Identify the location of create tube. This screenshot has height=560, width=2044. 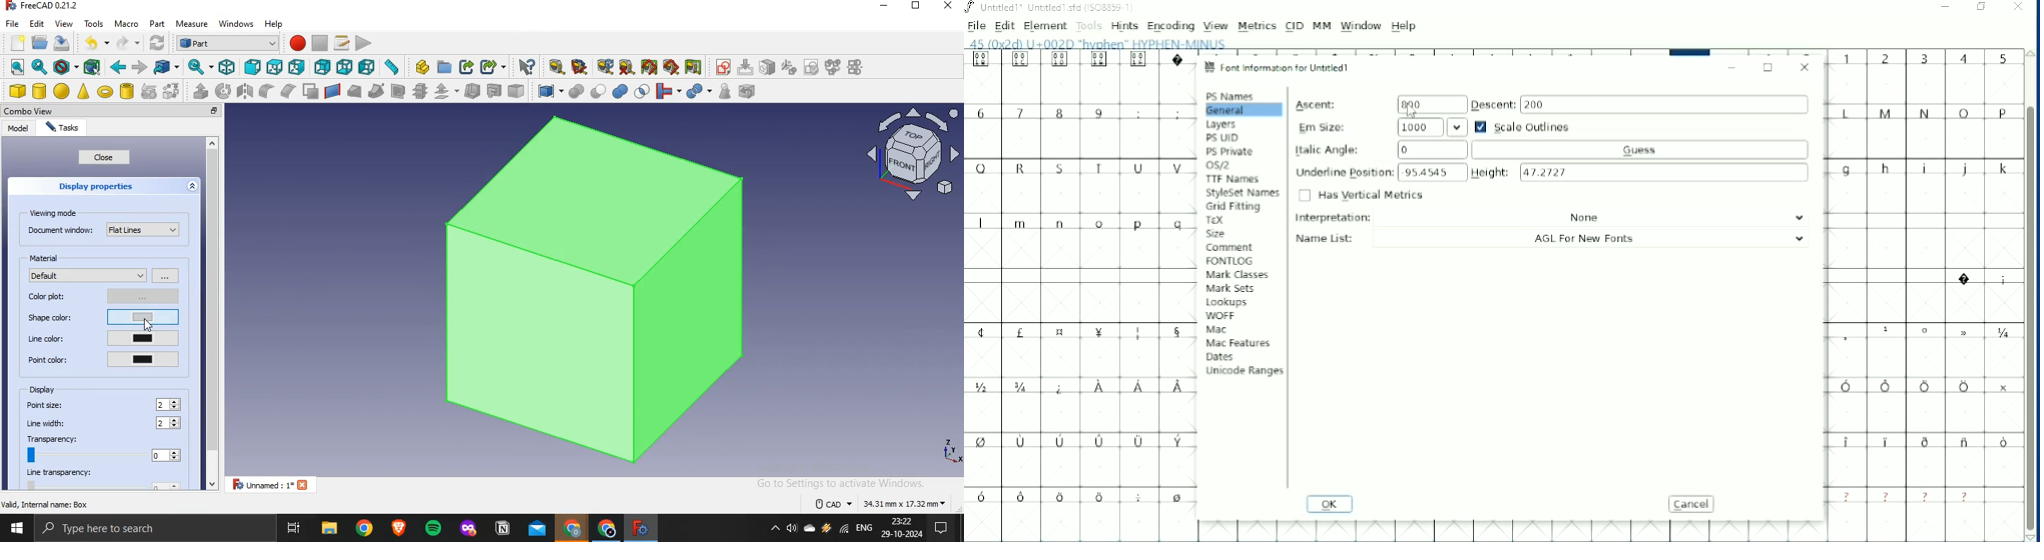
(126, 91).